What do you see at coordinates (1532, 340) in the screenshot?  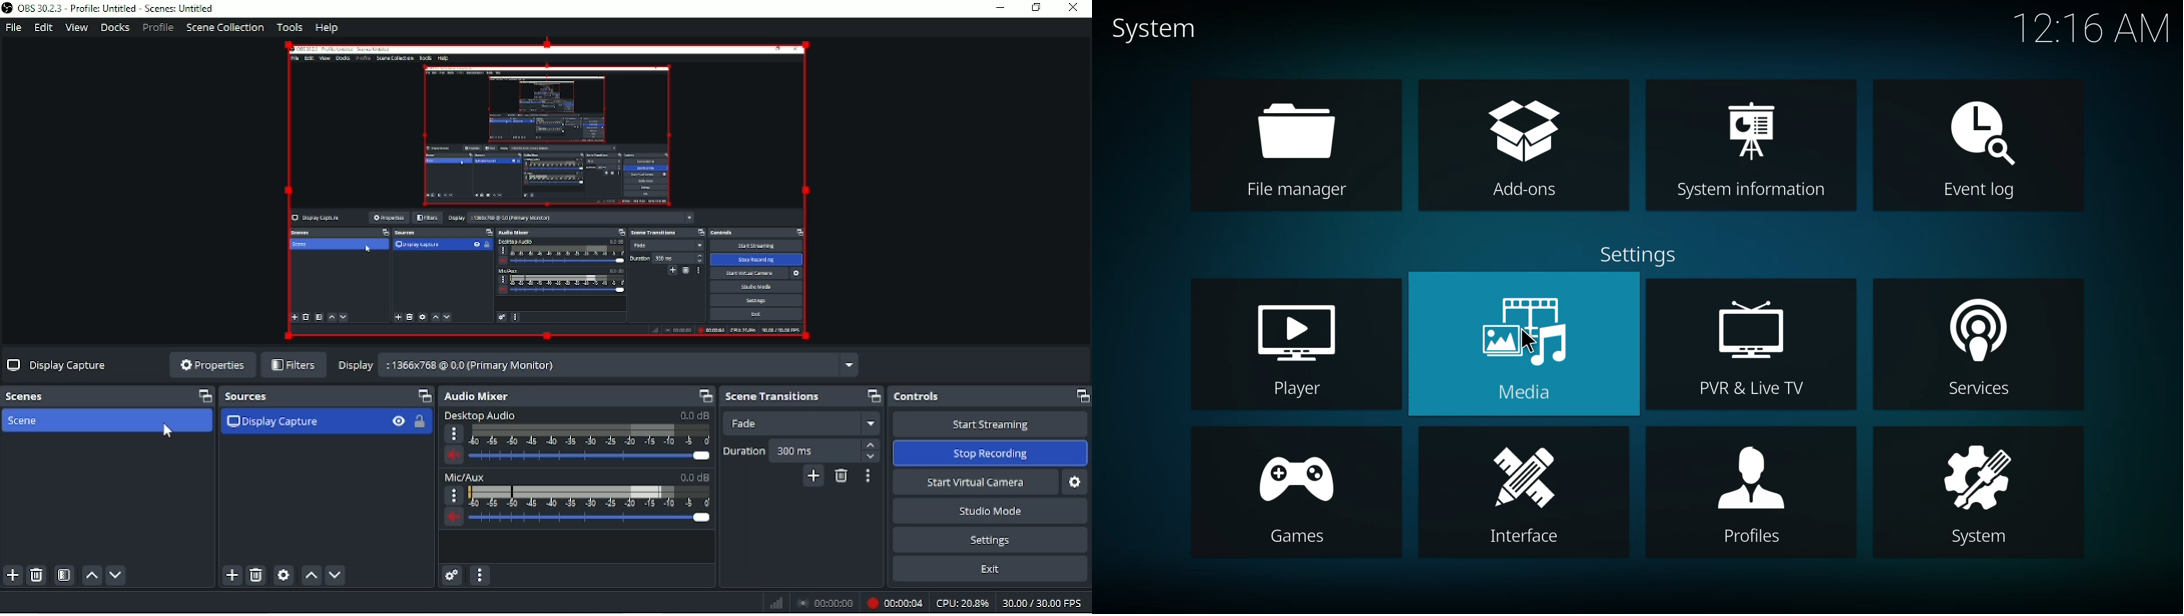 I see `cursor` at bounding box center [1532, 340].